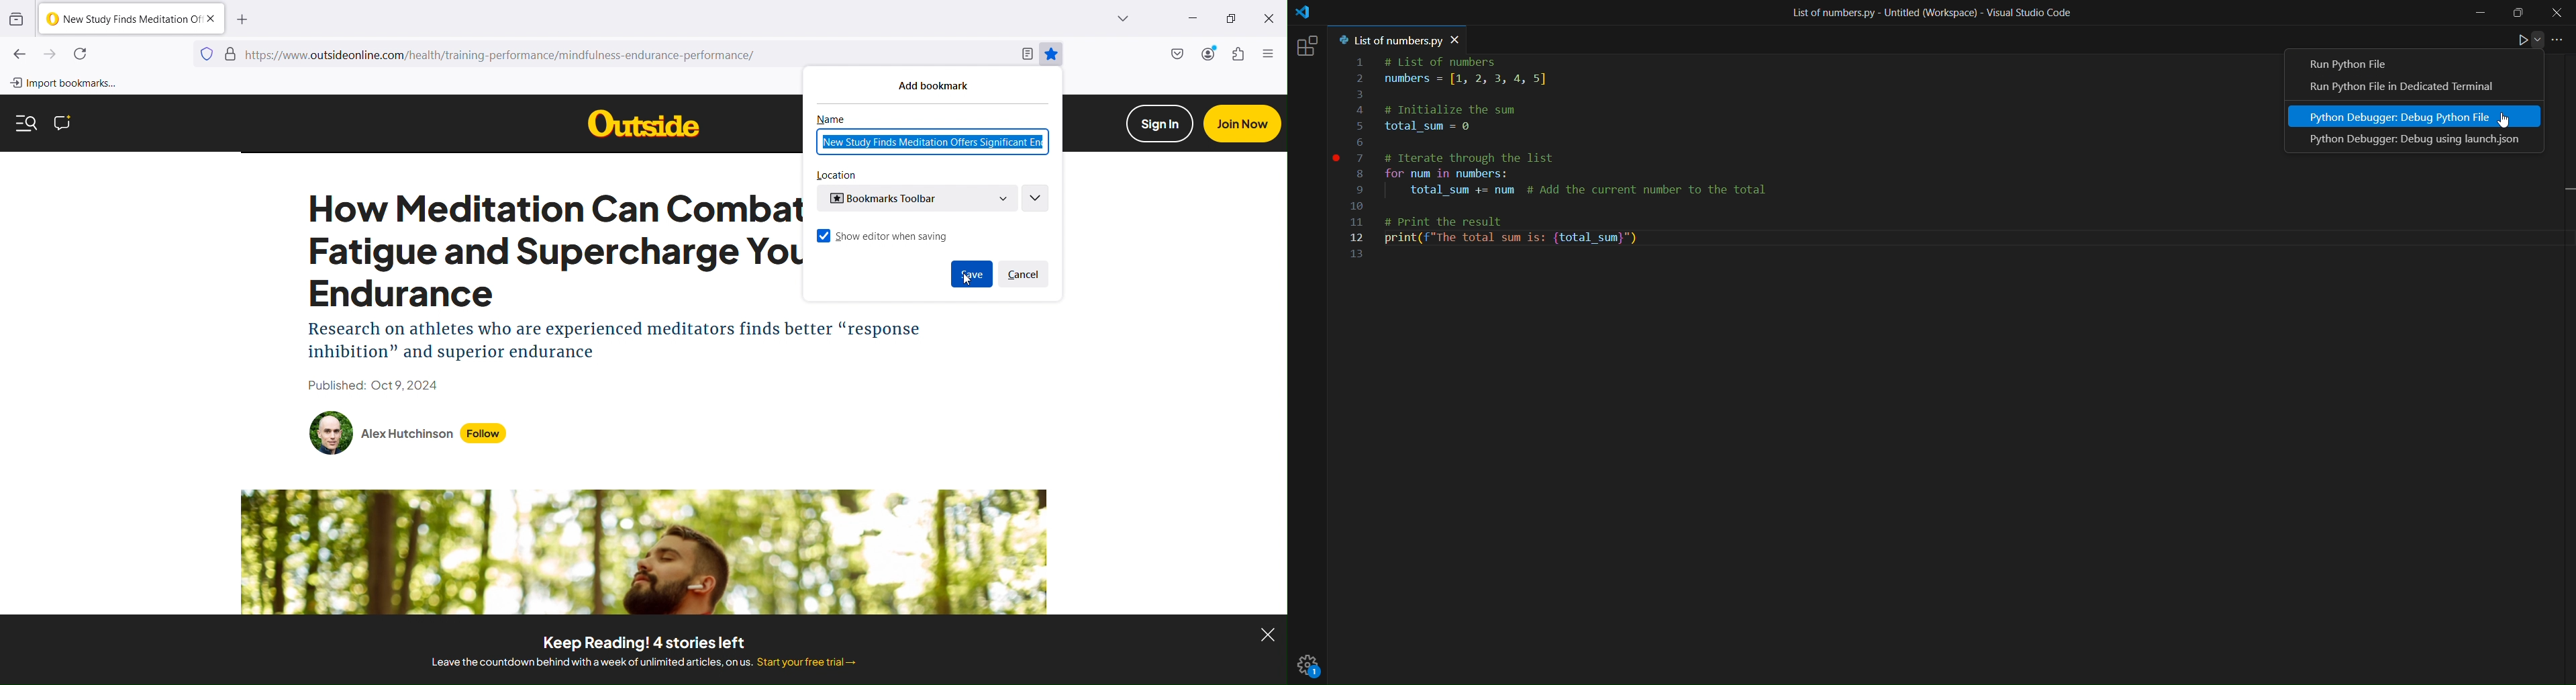 Image resolution: width=2576 pixels, height=700 pixels. What do you see at coordinates (642, 650) in the screenshot?
I see `Text` at bounding box center [642, 650].